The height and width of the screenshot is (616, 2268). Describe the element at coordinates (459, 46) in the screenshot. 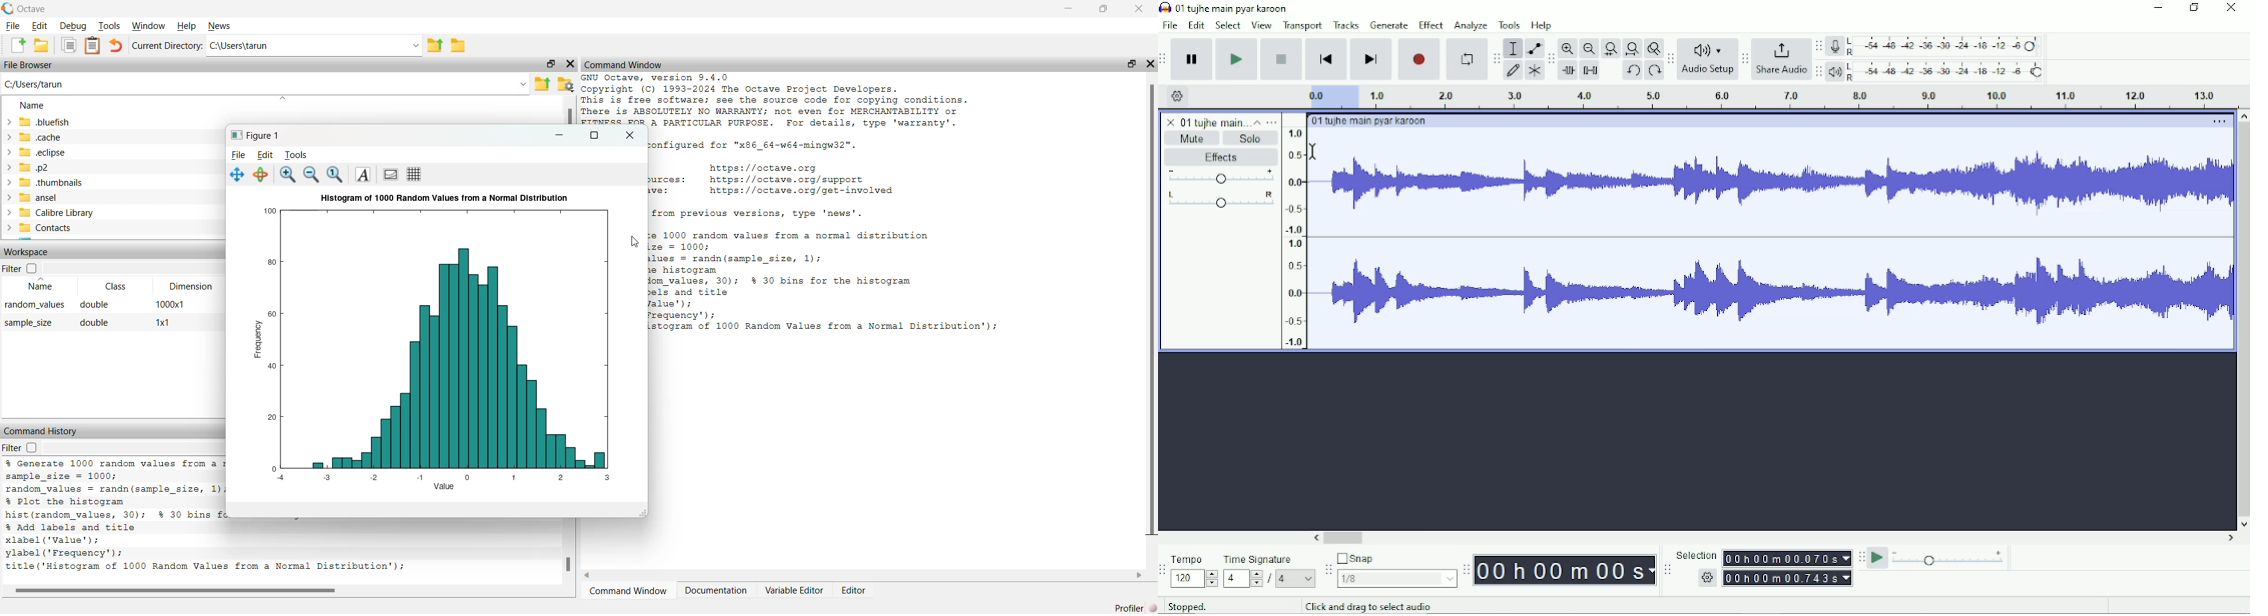

I see `Folder` at that location.